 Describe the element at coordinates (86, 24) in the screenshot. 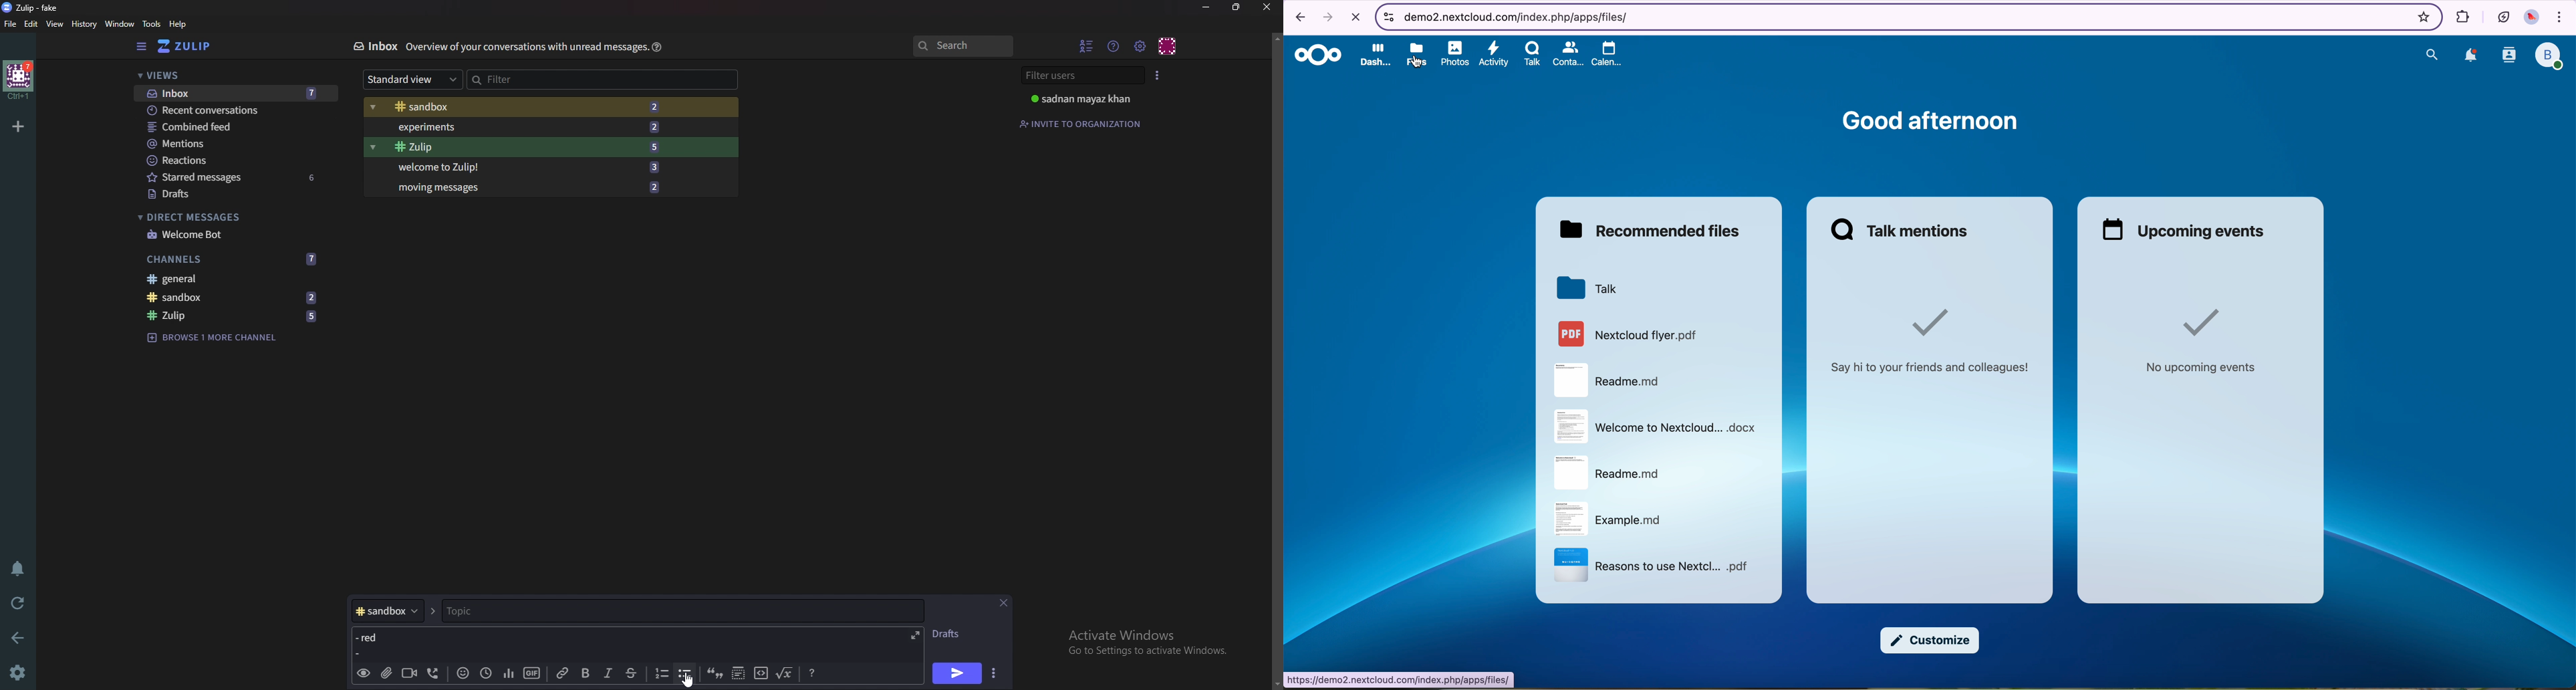

I see `History` at that location.